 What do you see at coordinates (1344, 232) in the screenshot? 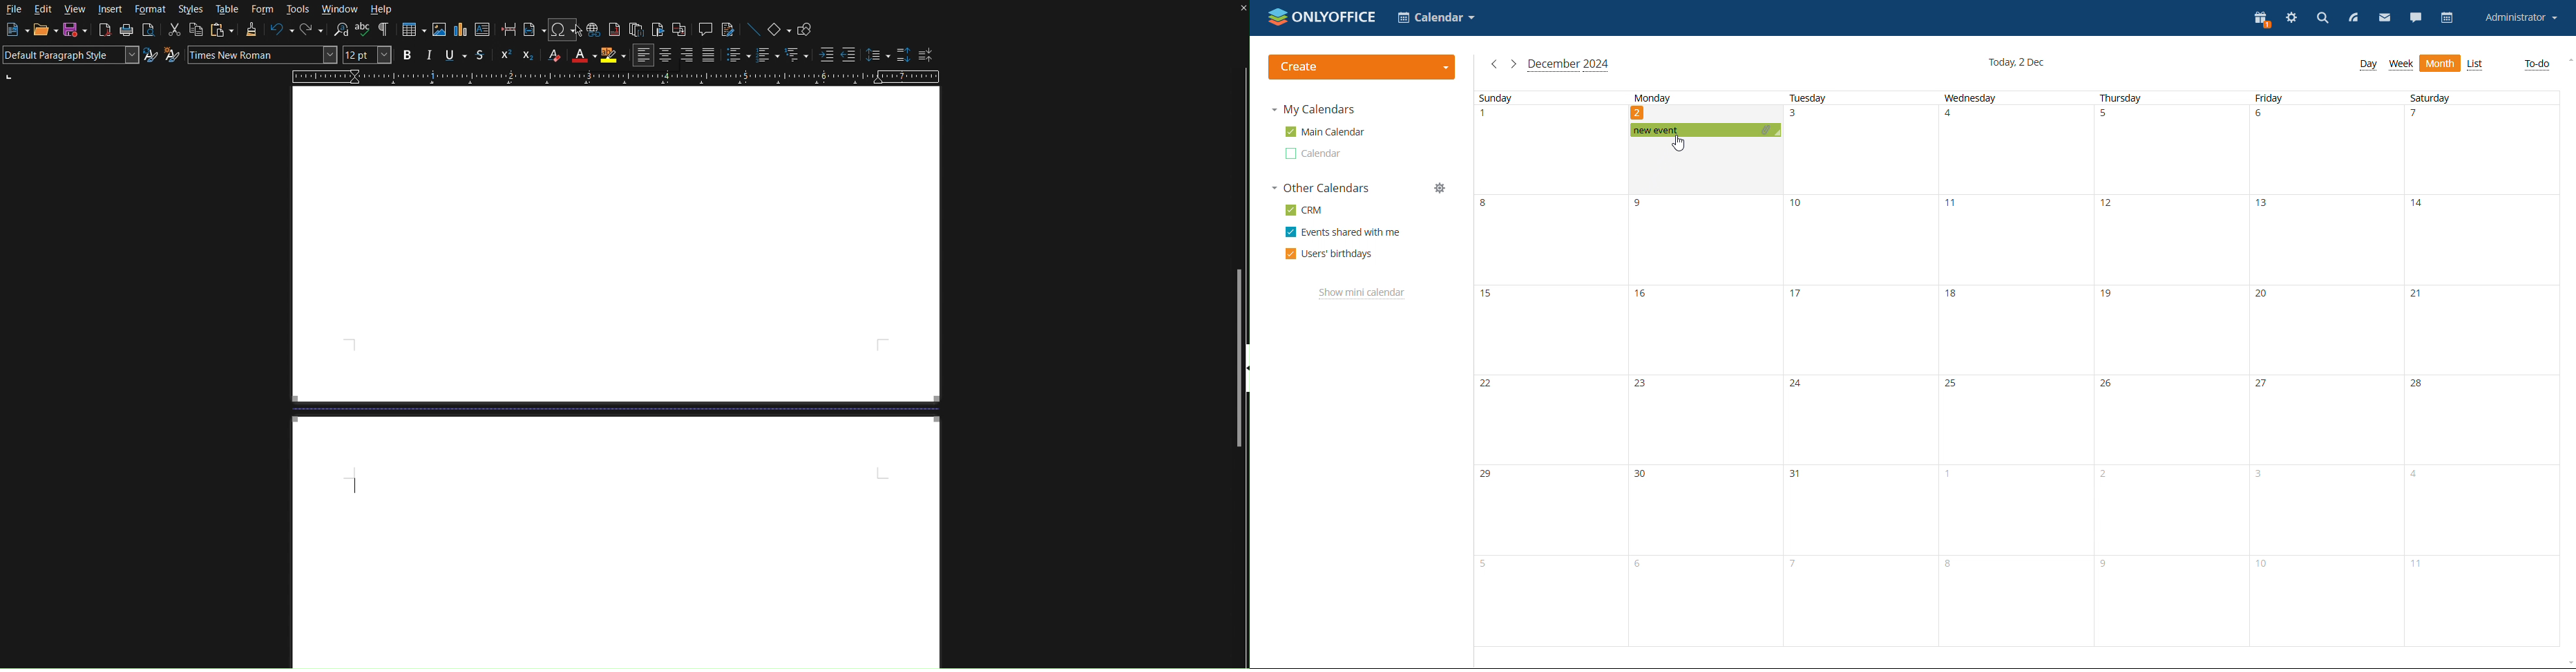
I see `events shared with me` at bounding box center [1344, 232].